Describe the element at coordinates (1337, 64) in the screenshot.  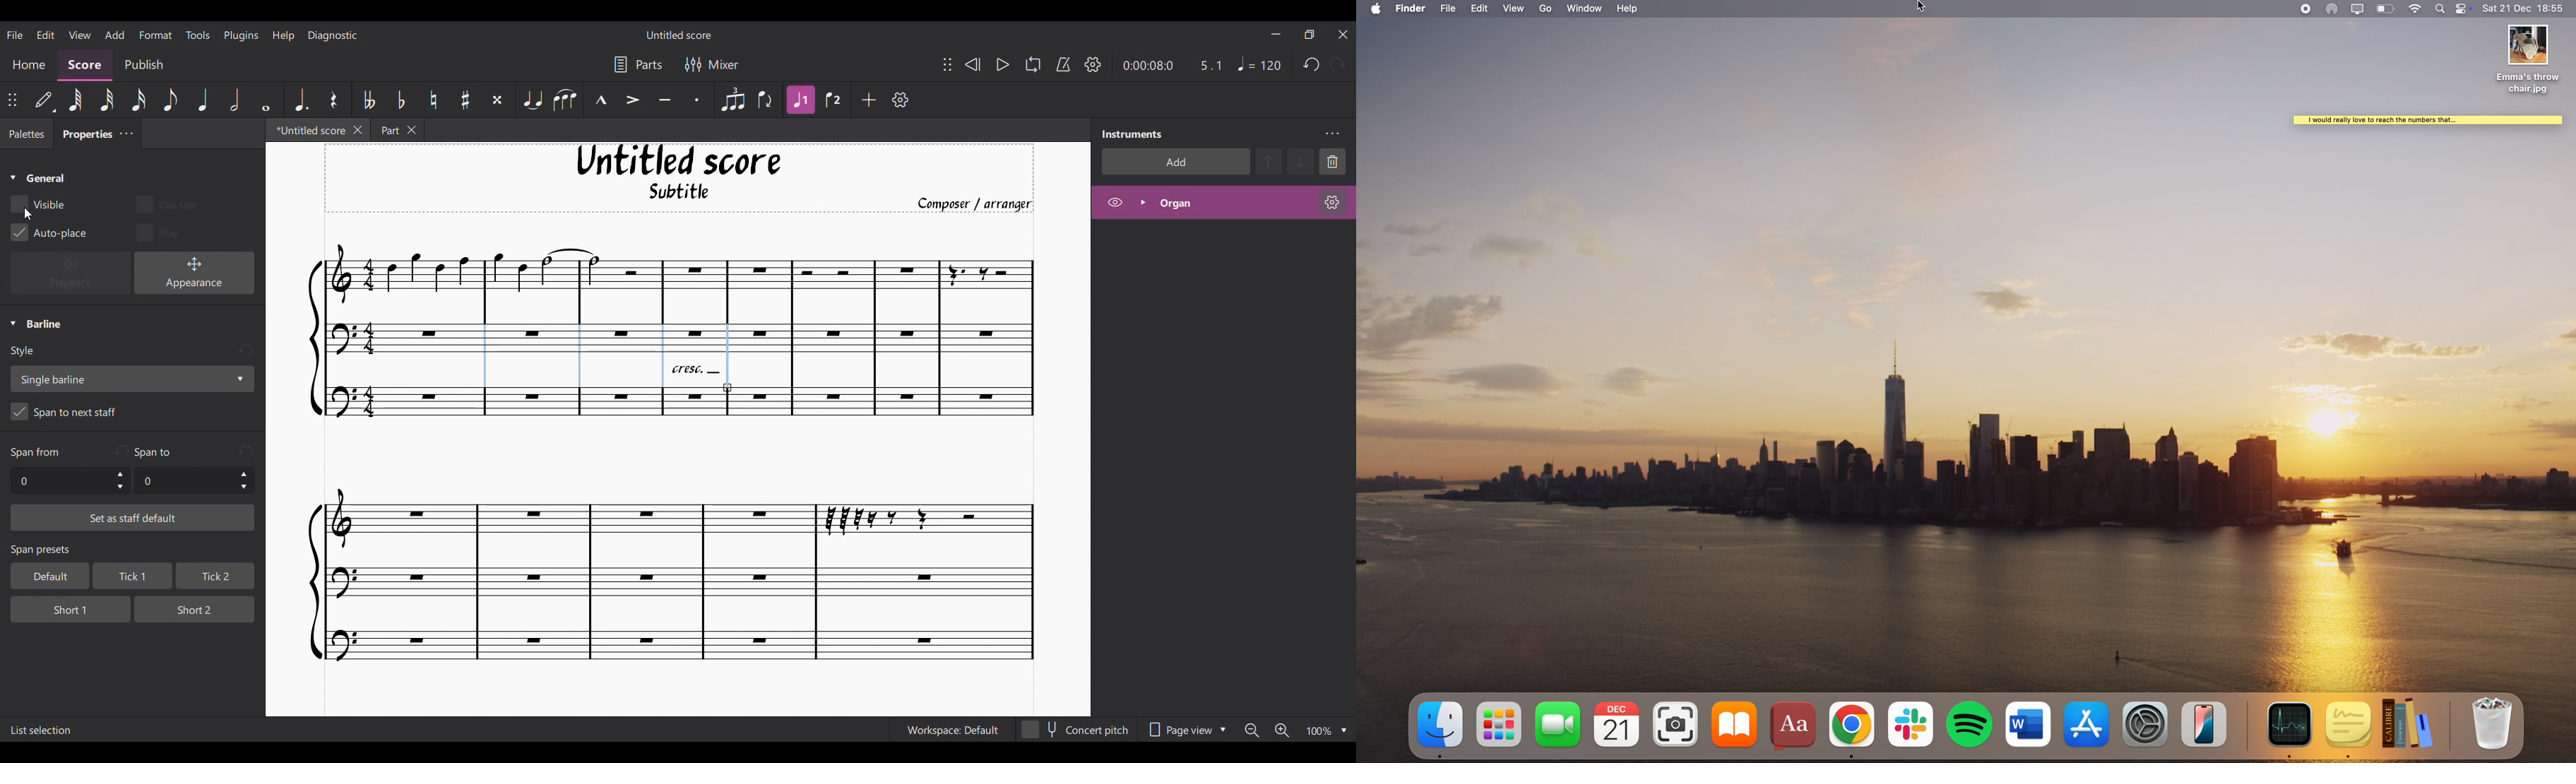
I see `Redo` at that location.